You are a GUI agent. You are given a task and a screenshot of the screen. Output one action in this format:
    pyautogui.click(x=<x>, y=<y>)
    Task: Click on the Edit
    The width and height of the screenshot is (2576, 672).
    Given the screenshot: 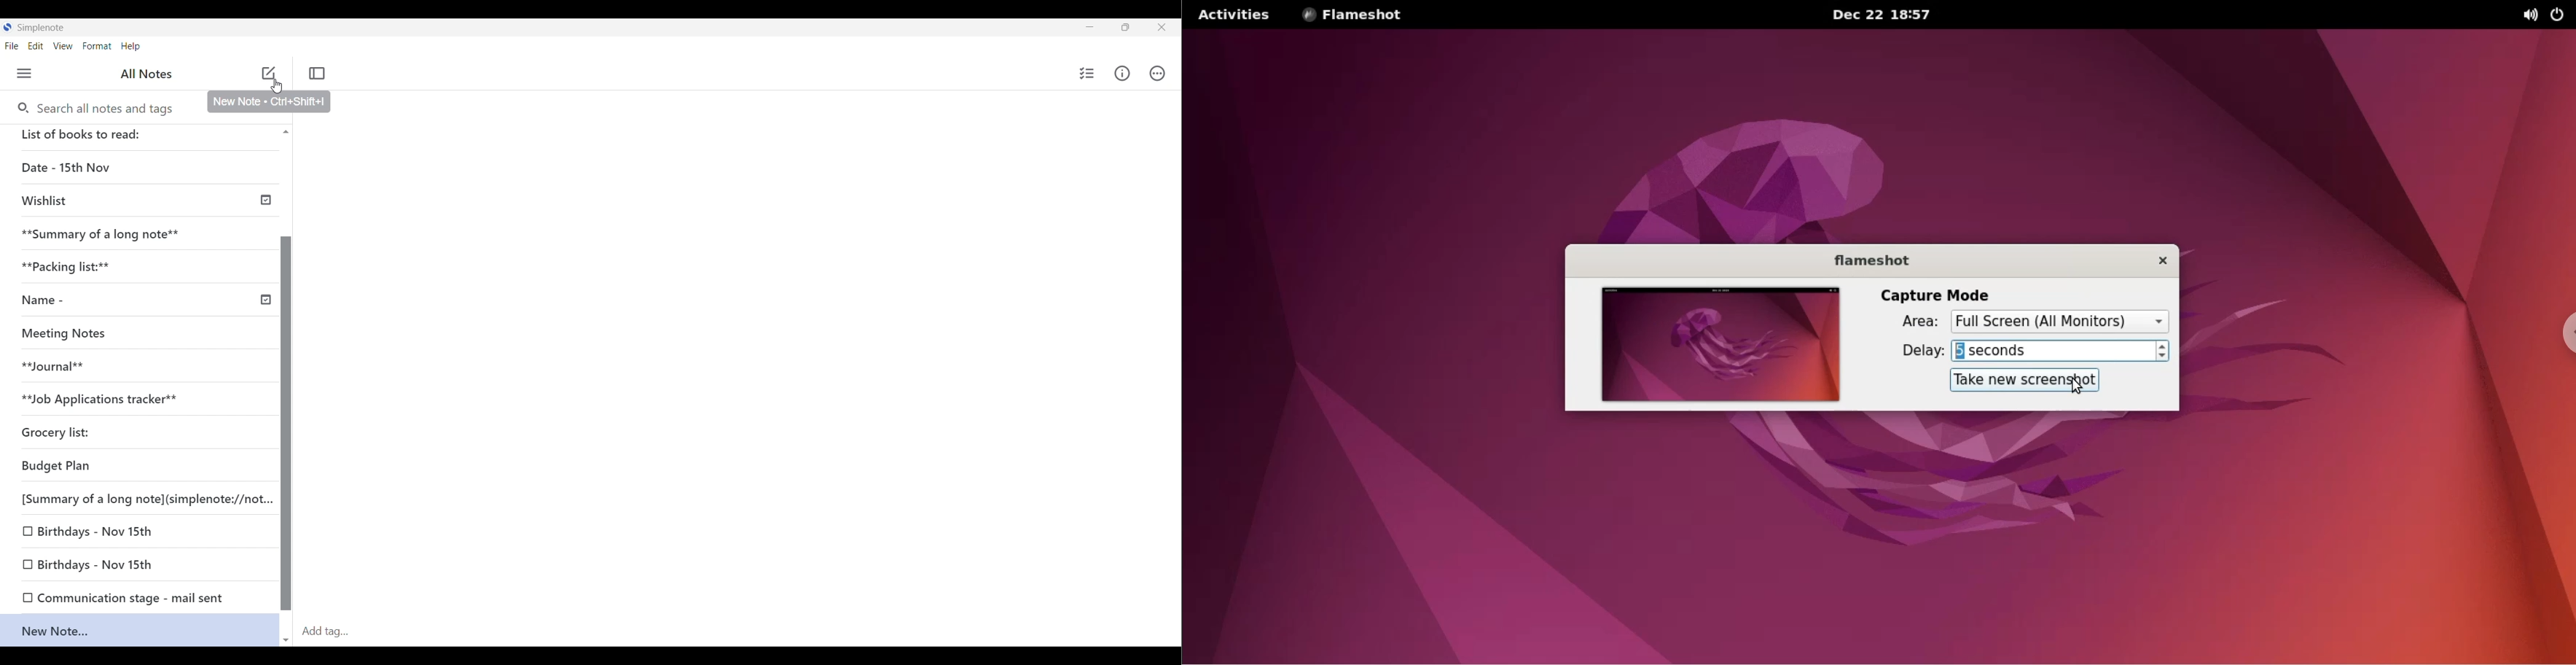 What is the action you would take?
    pyautogui.click(x=39, y=47)
    